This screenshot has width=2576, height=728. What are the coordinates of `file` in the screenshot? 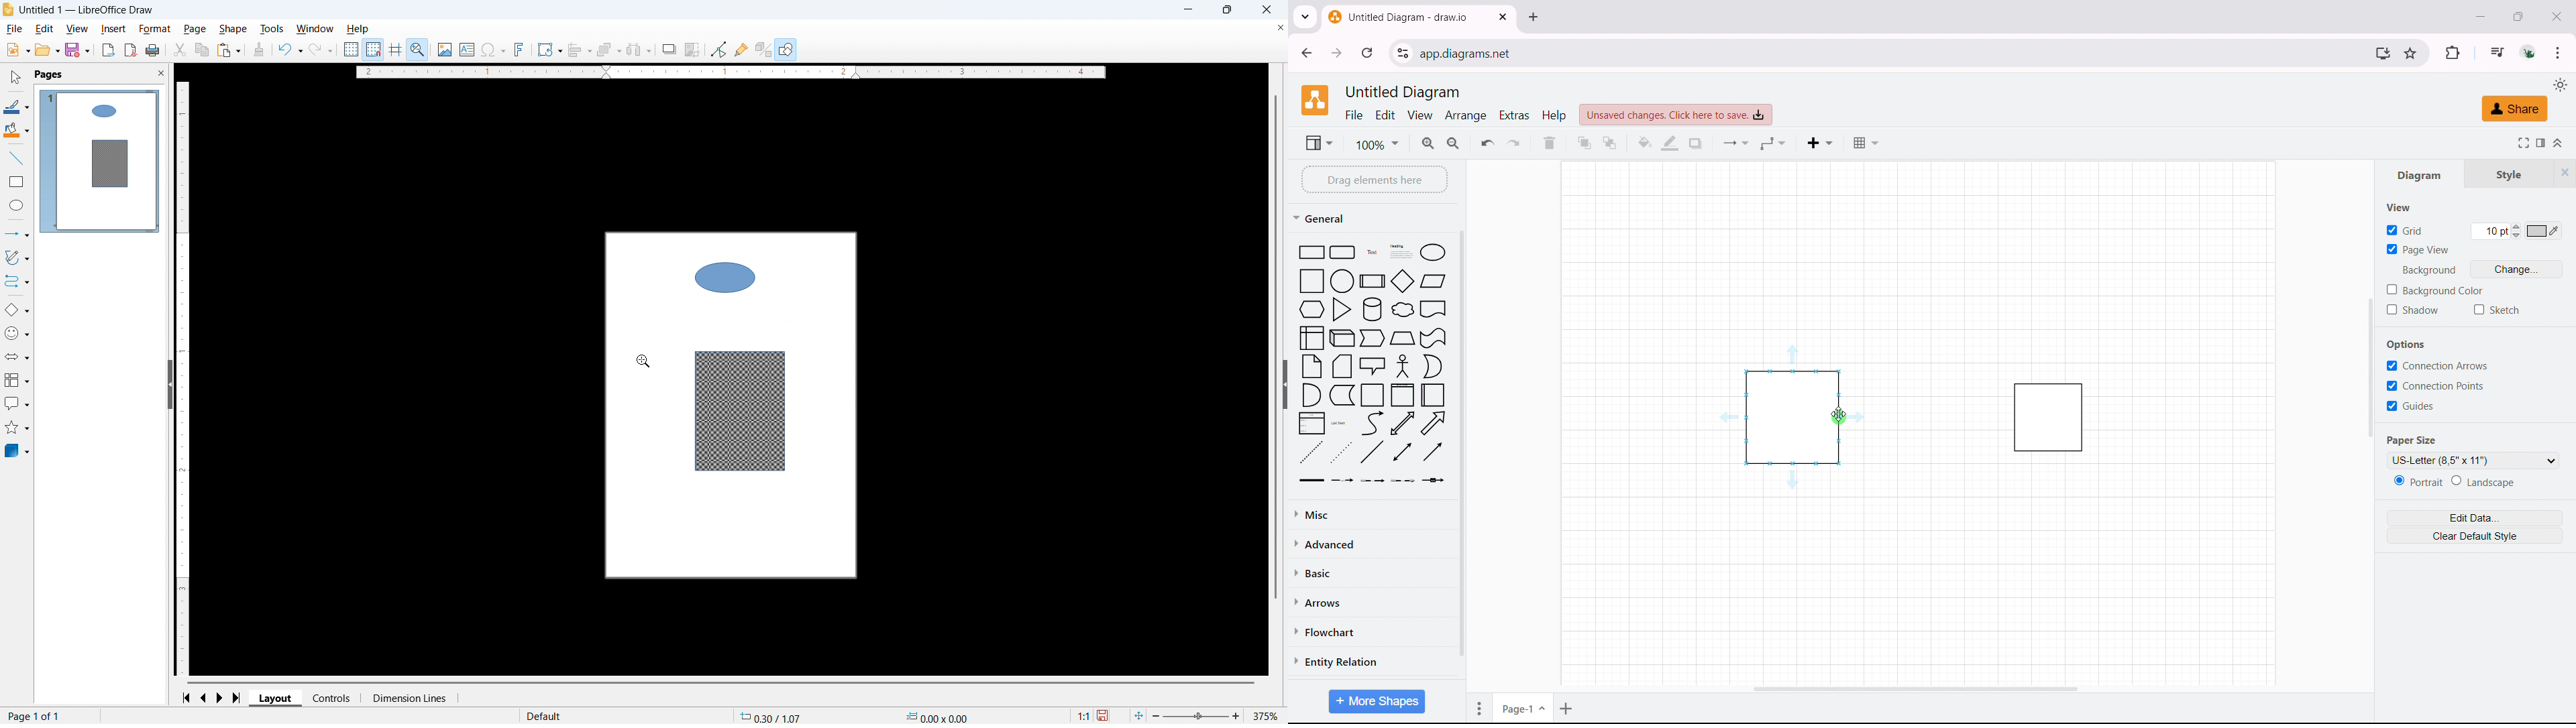 It's located at (1354, 115).